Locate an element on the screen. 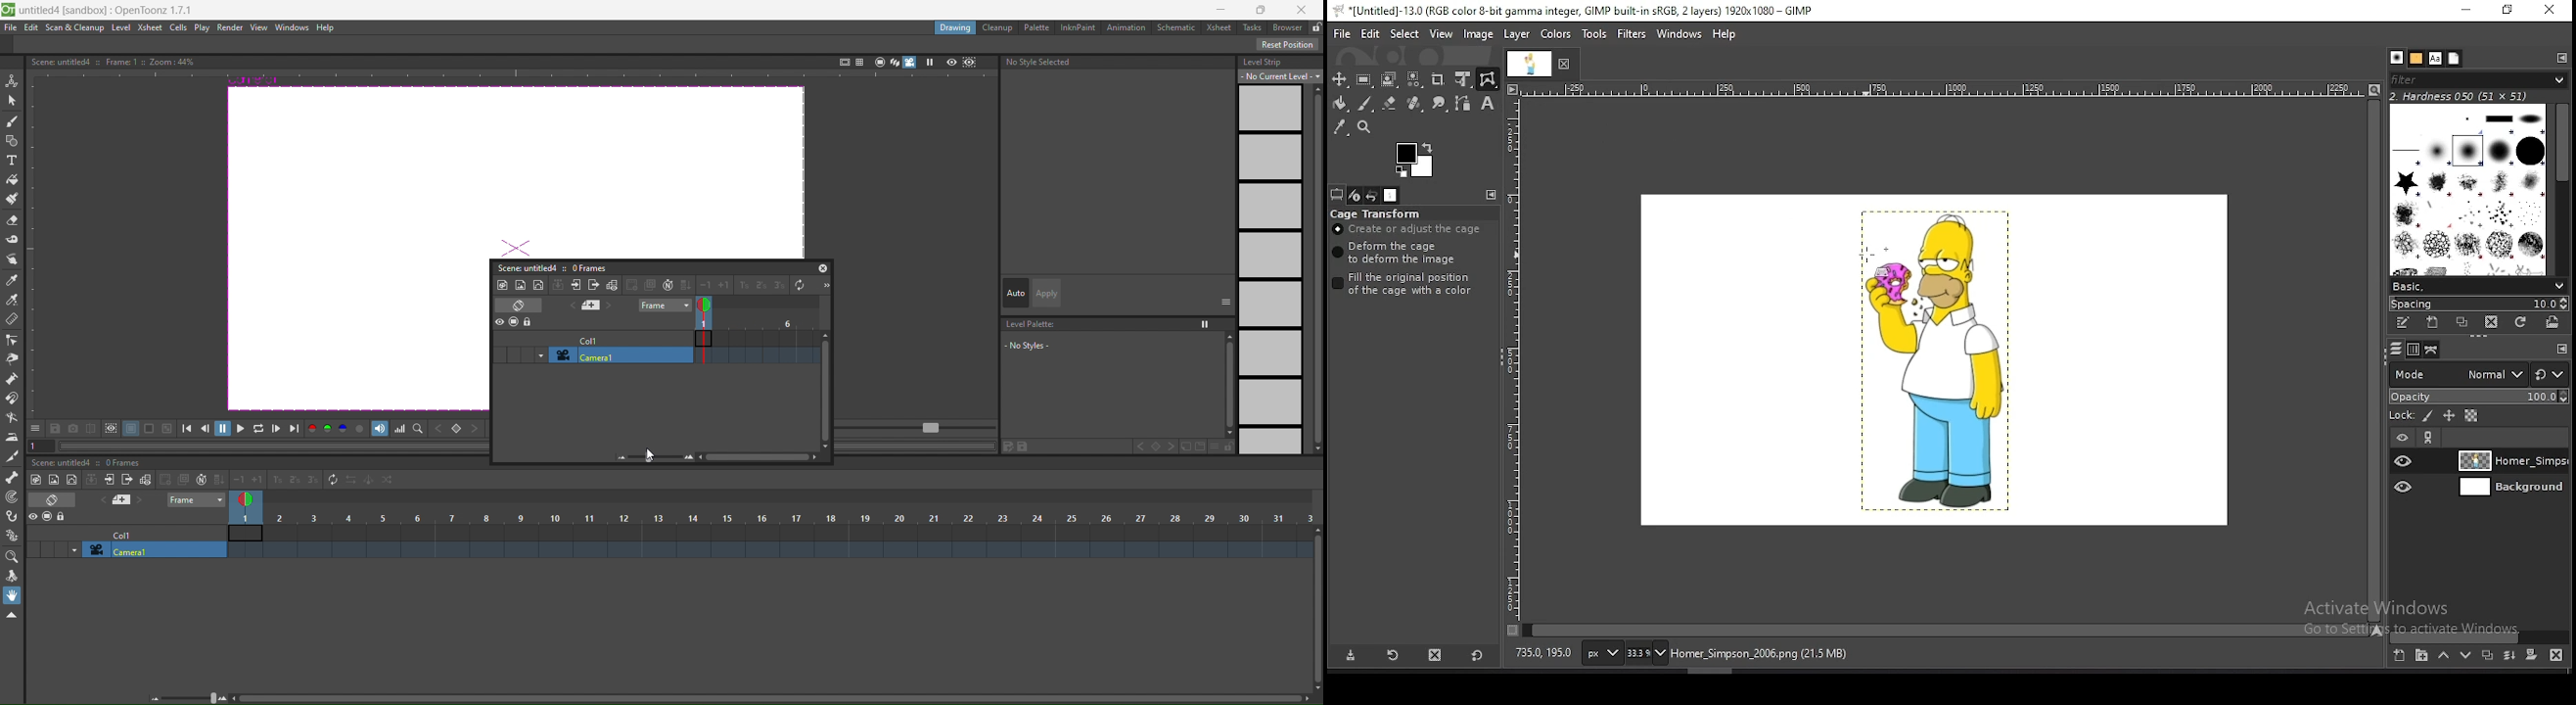 The image size is (2576, 728). control point editor is located at coordinates (12, 340).